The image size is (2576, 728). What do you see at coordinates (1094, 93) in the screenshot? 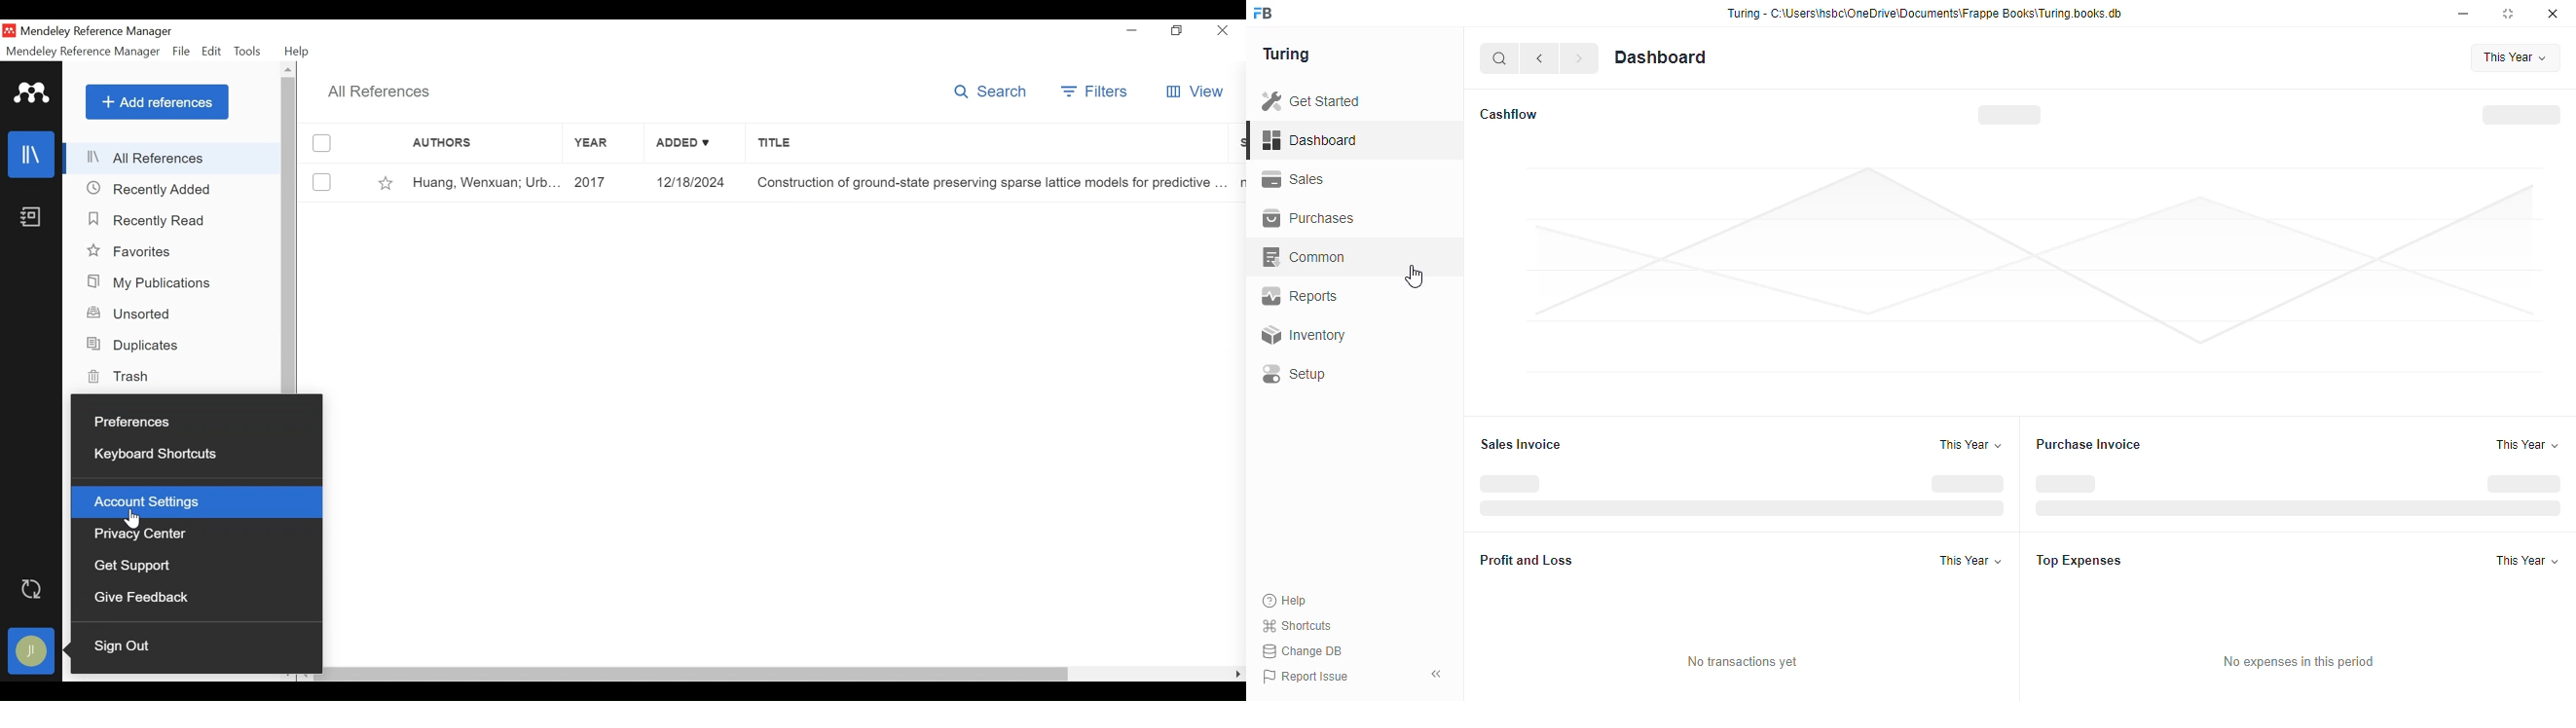
I see `Filters` at bounding box center [1094, 93].